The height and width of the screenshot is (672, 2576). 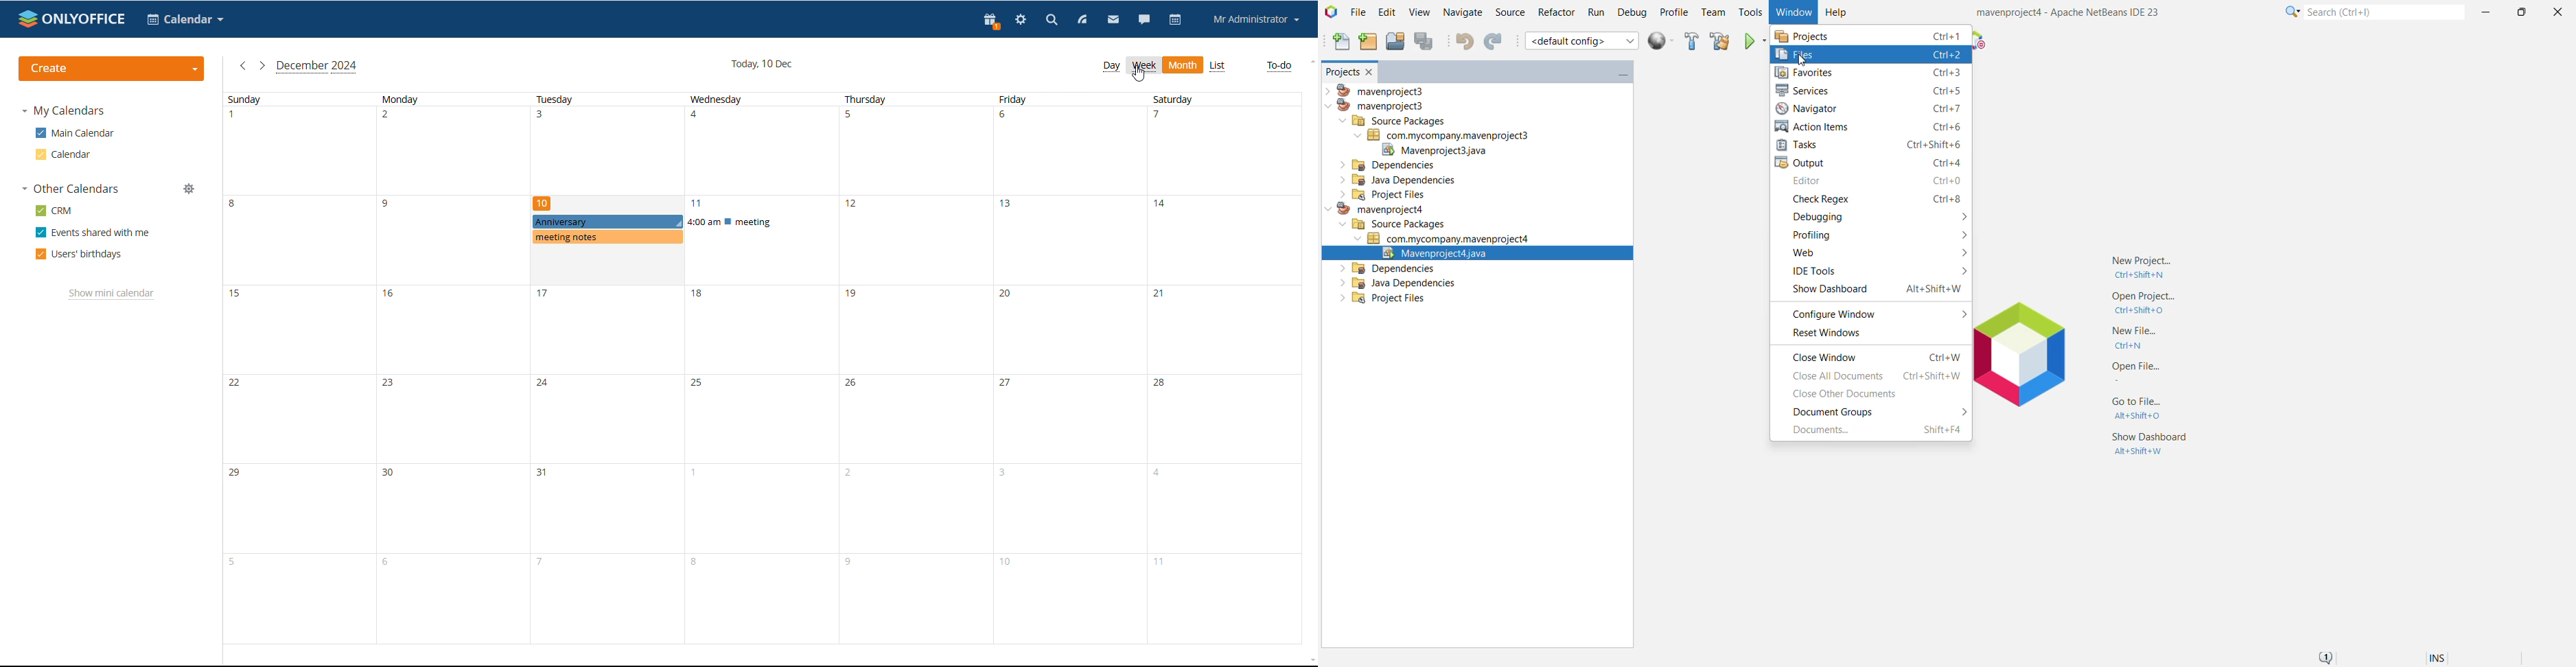 What do you see at coordinates (1183, 65) in the screenshot?
I see `month view` at bounding box center [1183, 65].